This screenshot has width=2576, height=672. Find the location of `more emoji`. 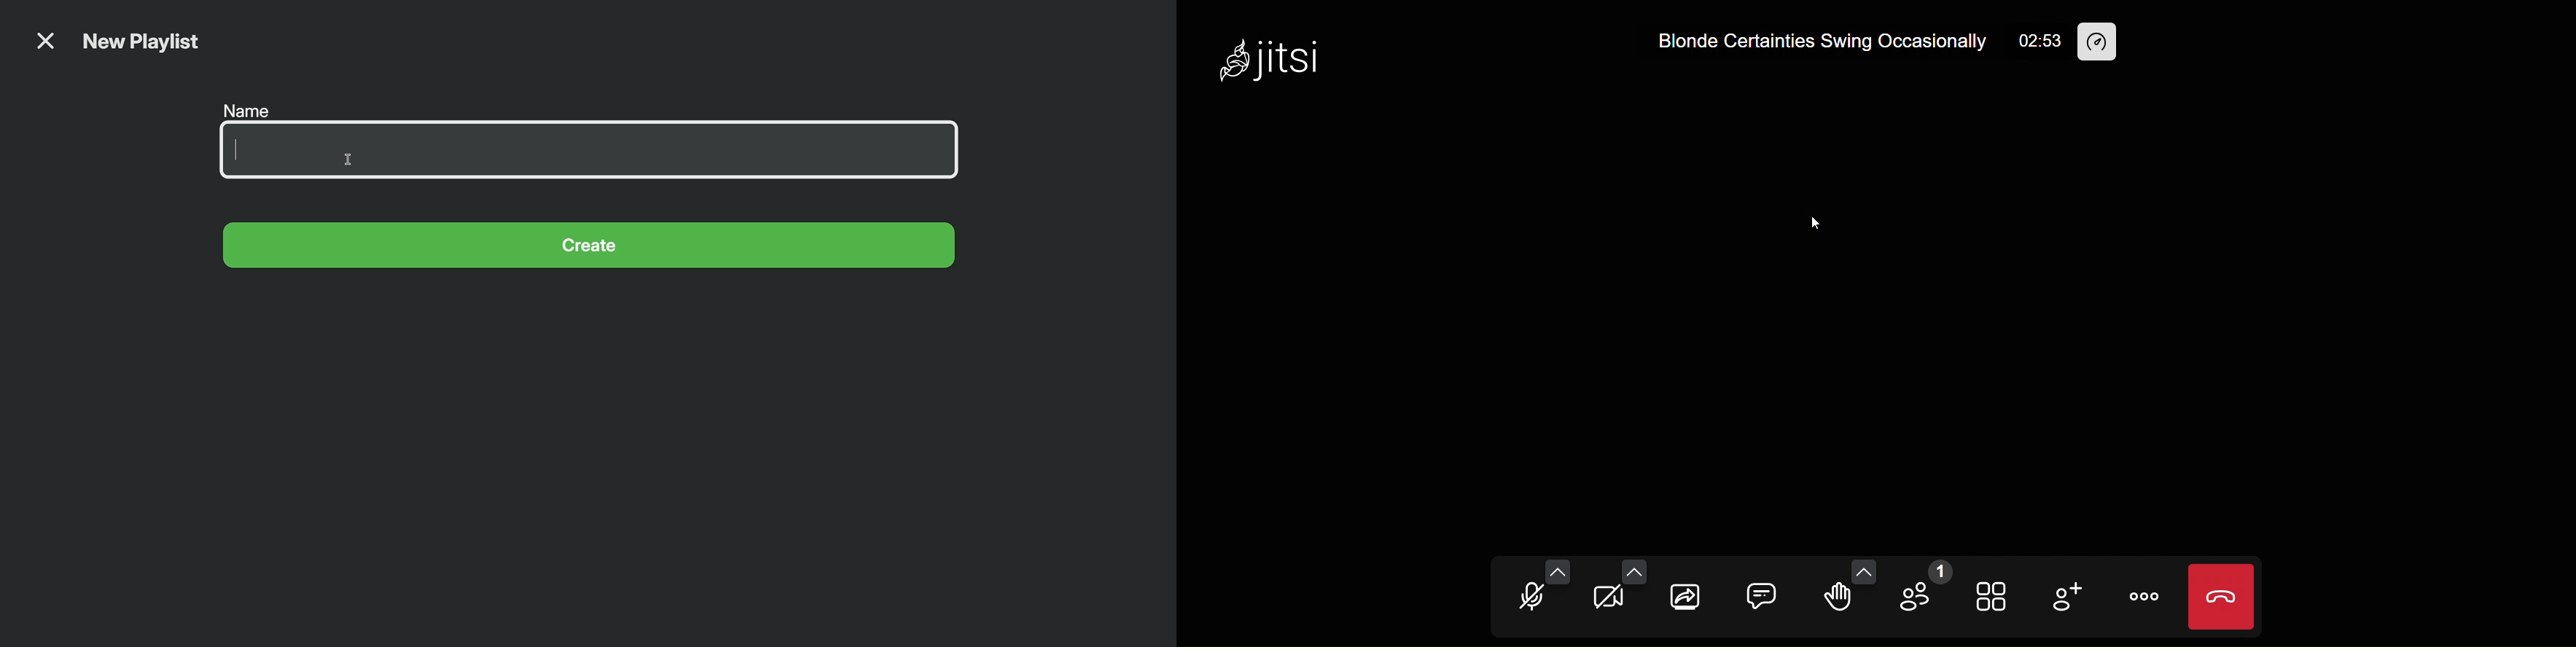

more emoji is located at coordinates (1865, 573).